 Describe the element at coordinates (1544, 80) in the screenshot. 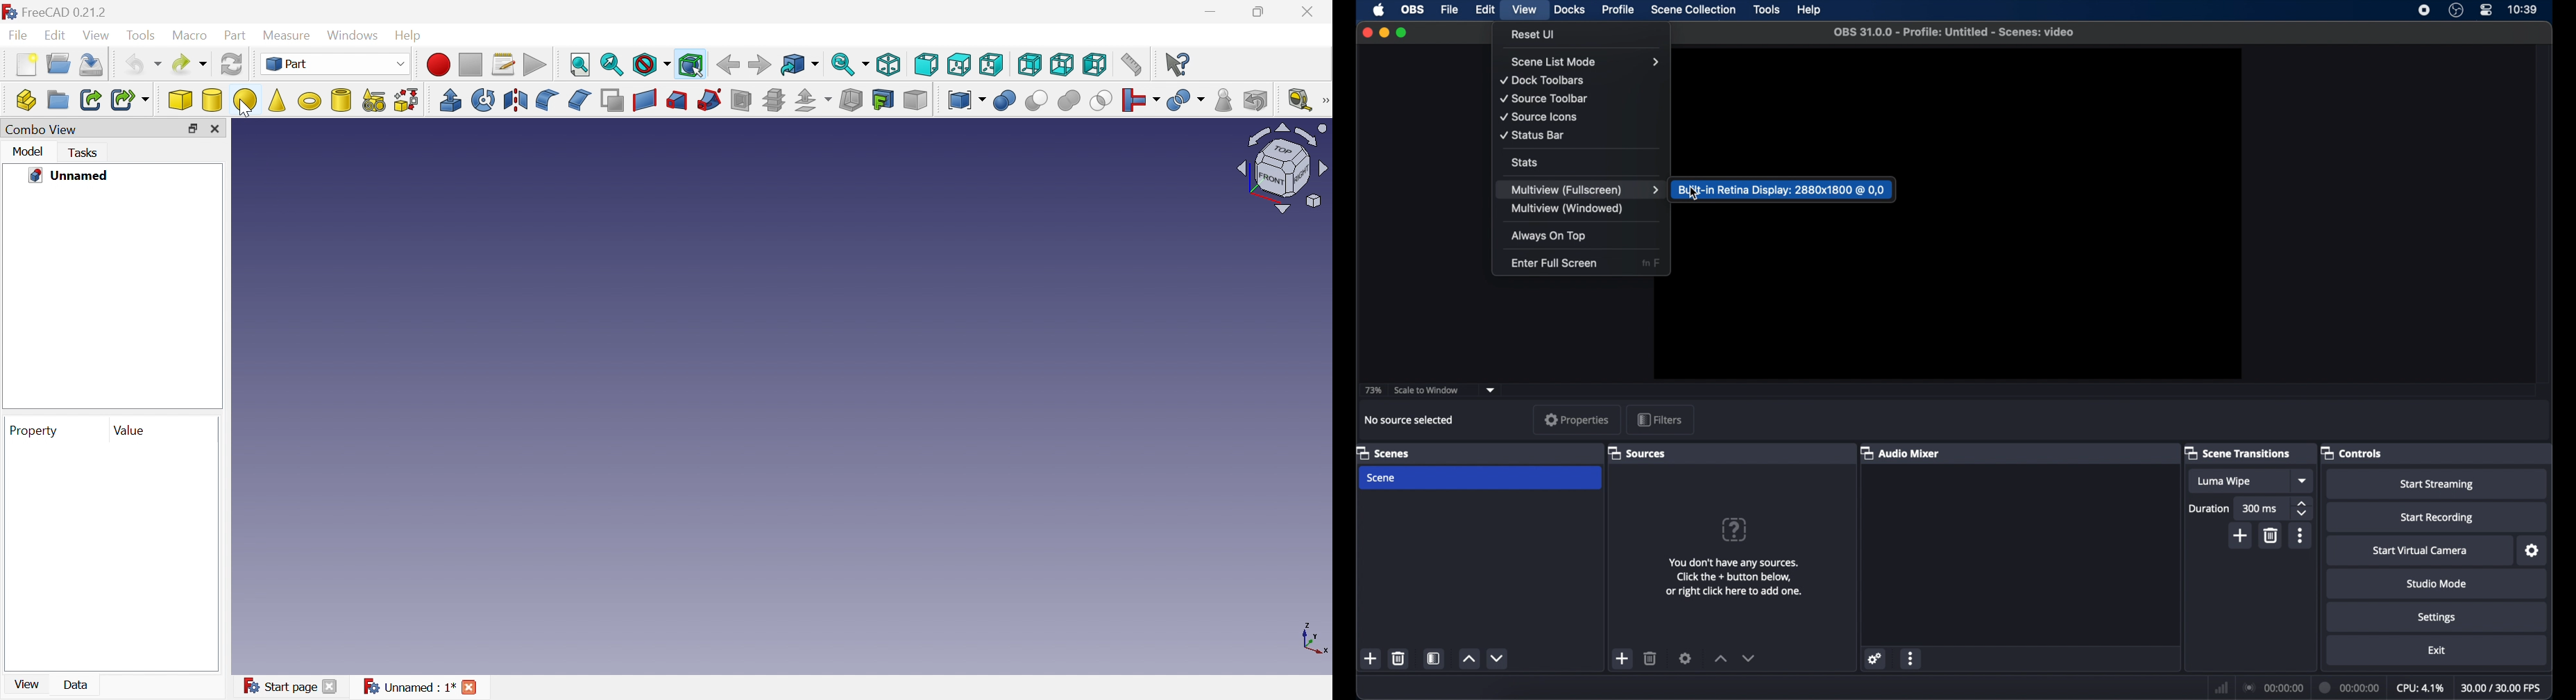

I see `docktoolbars` at that location.